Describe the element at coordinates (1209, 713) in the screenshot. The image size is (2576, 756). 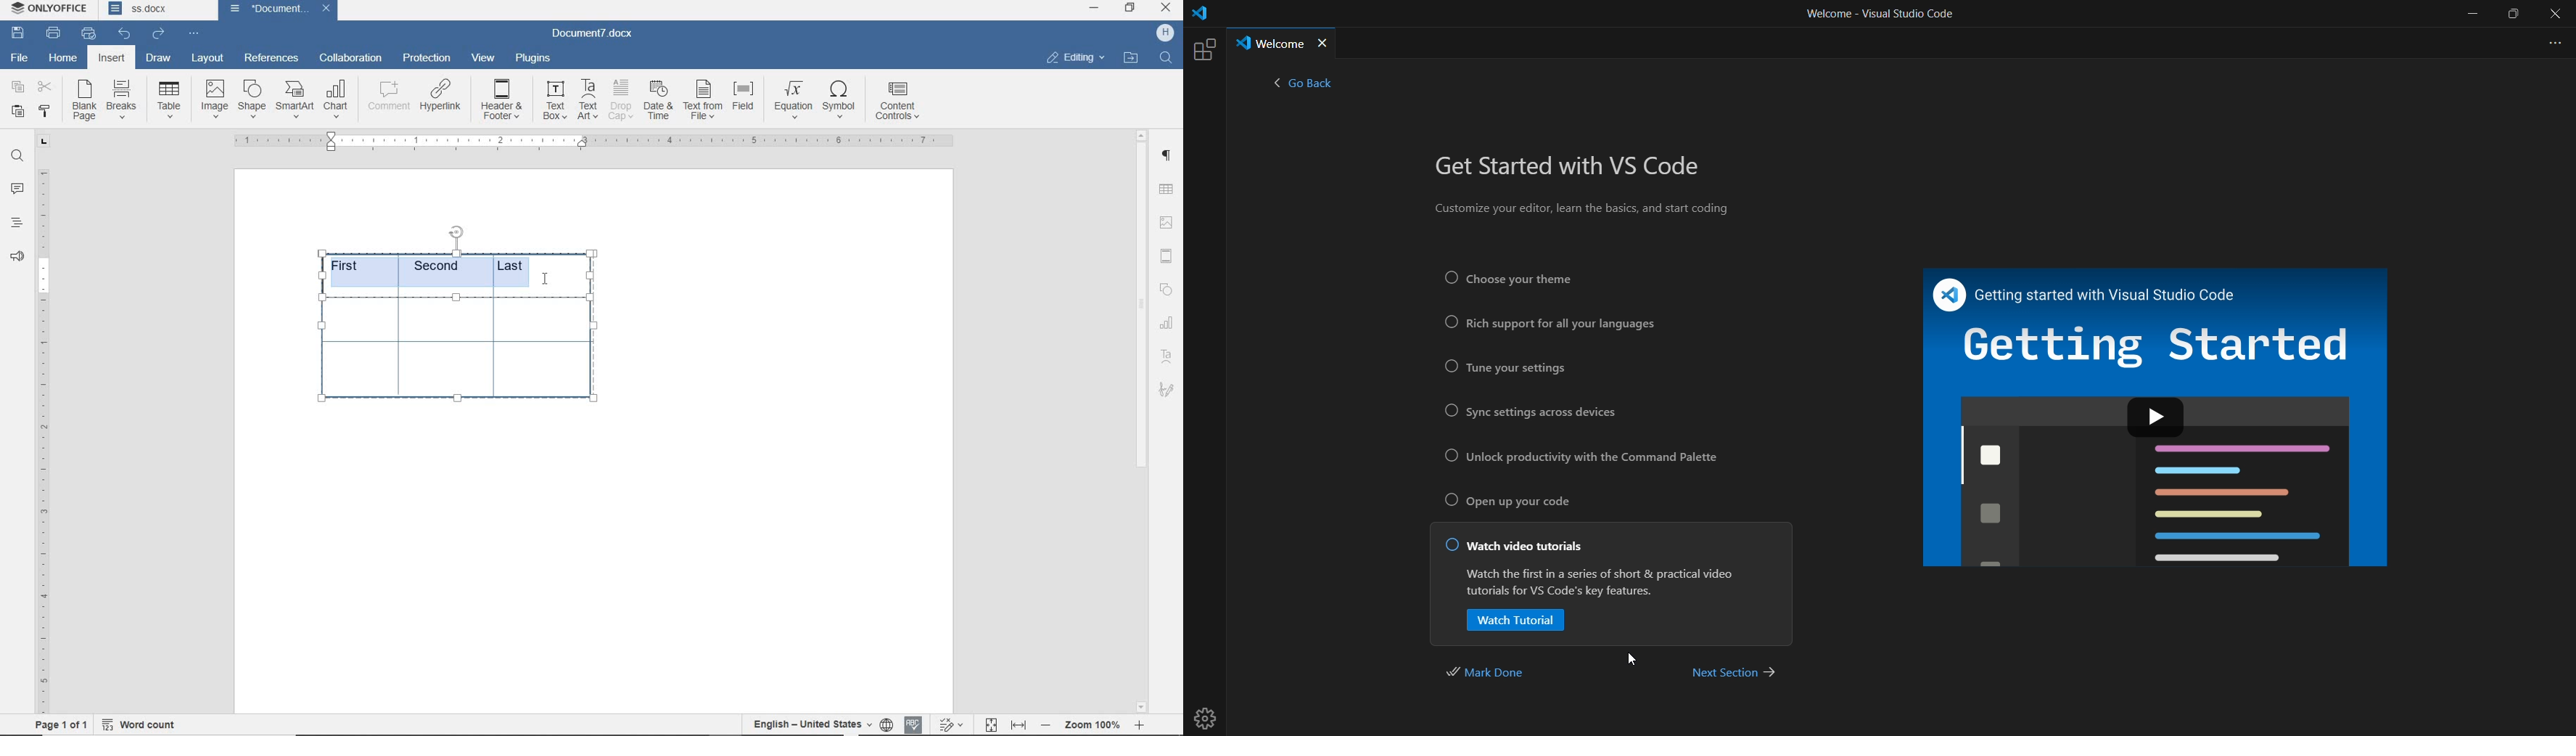
I see `settings` at that location.